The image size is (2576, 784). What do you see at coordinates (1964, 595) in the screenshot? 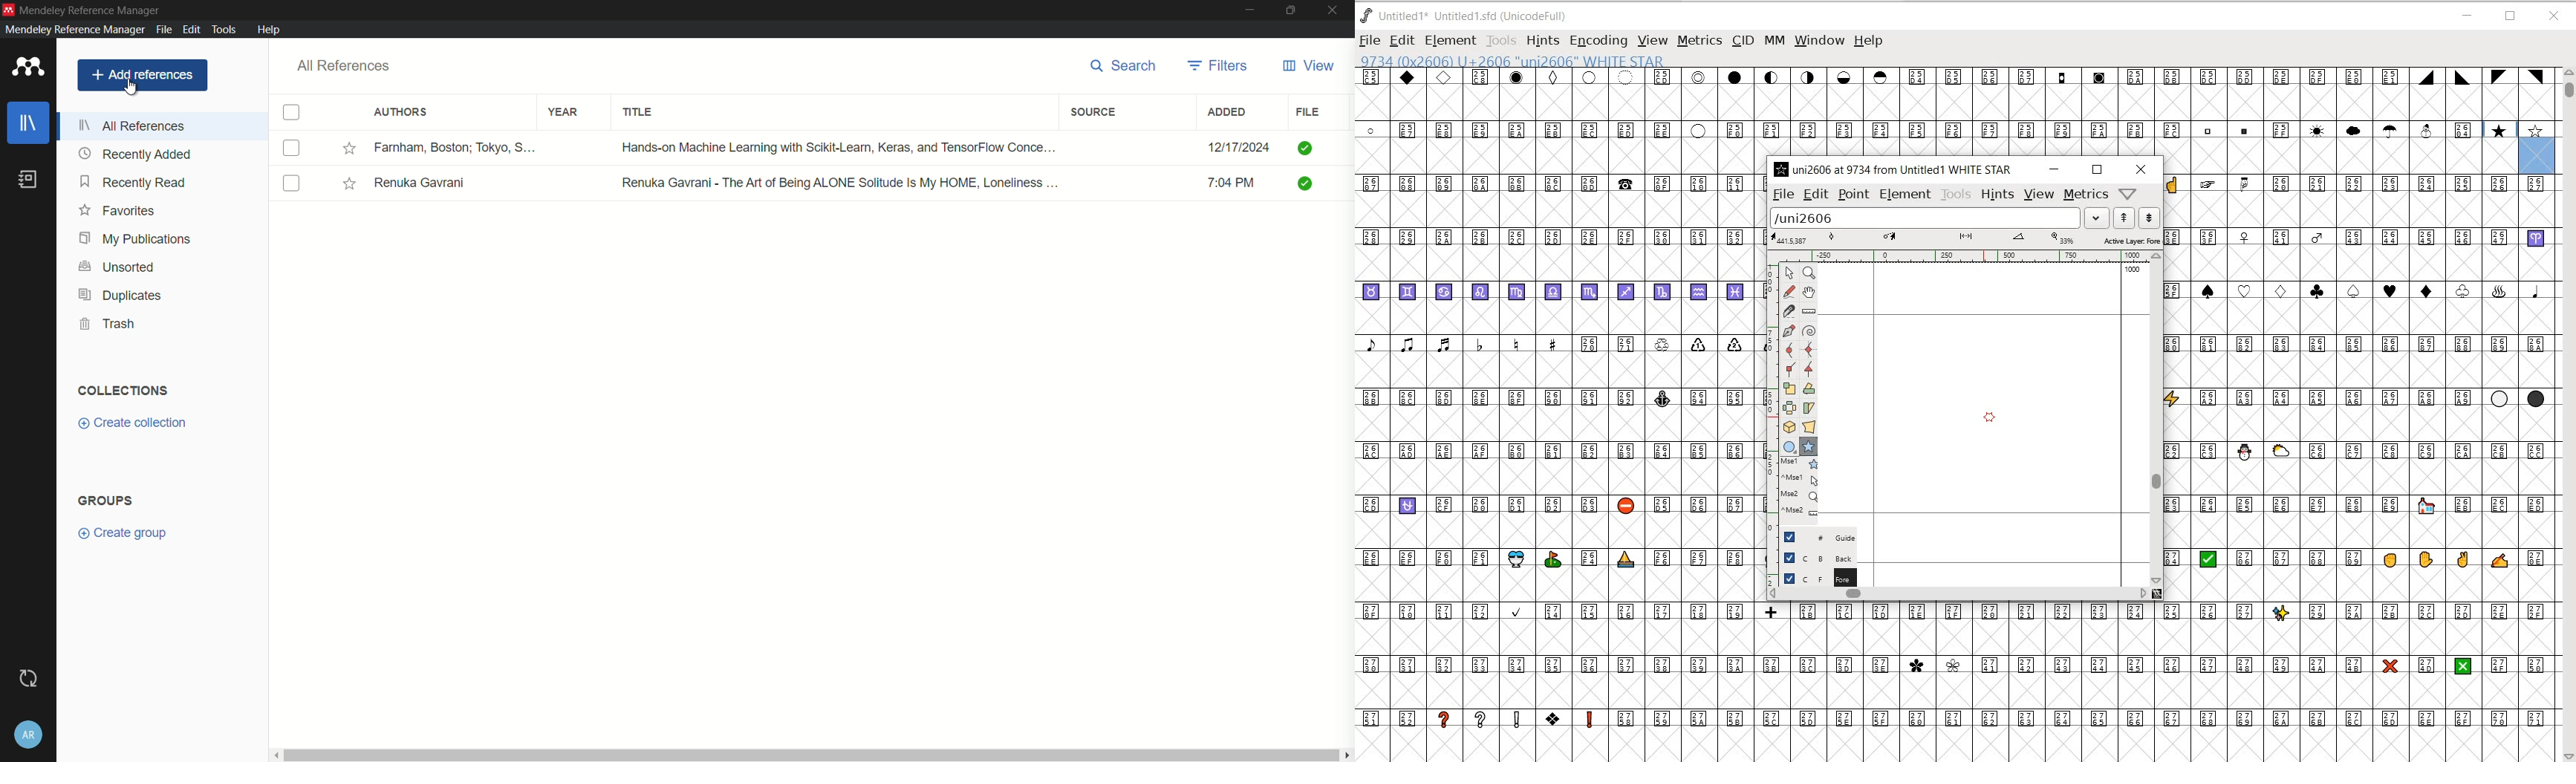
I see `SCROLLBAR` at bounding box center [1964, 595].